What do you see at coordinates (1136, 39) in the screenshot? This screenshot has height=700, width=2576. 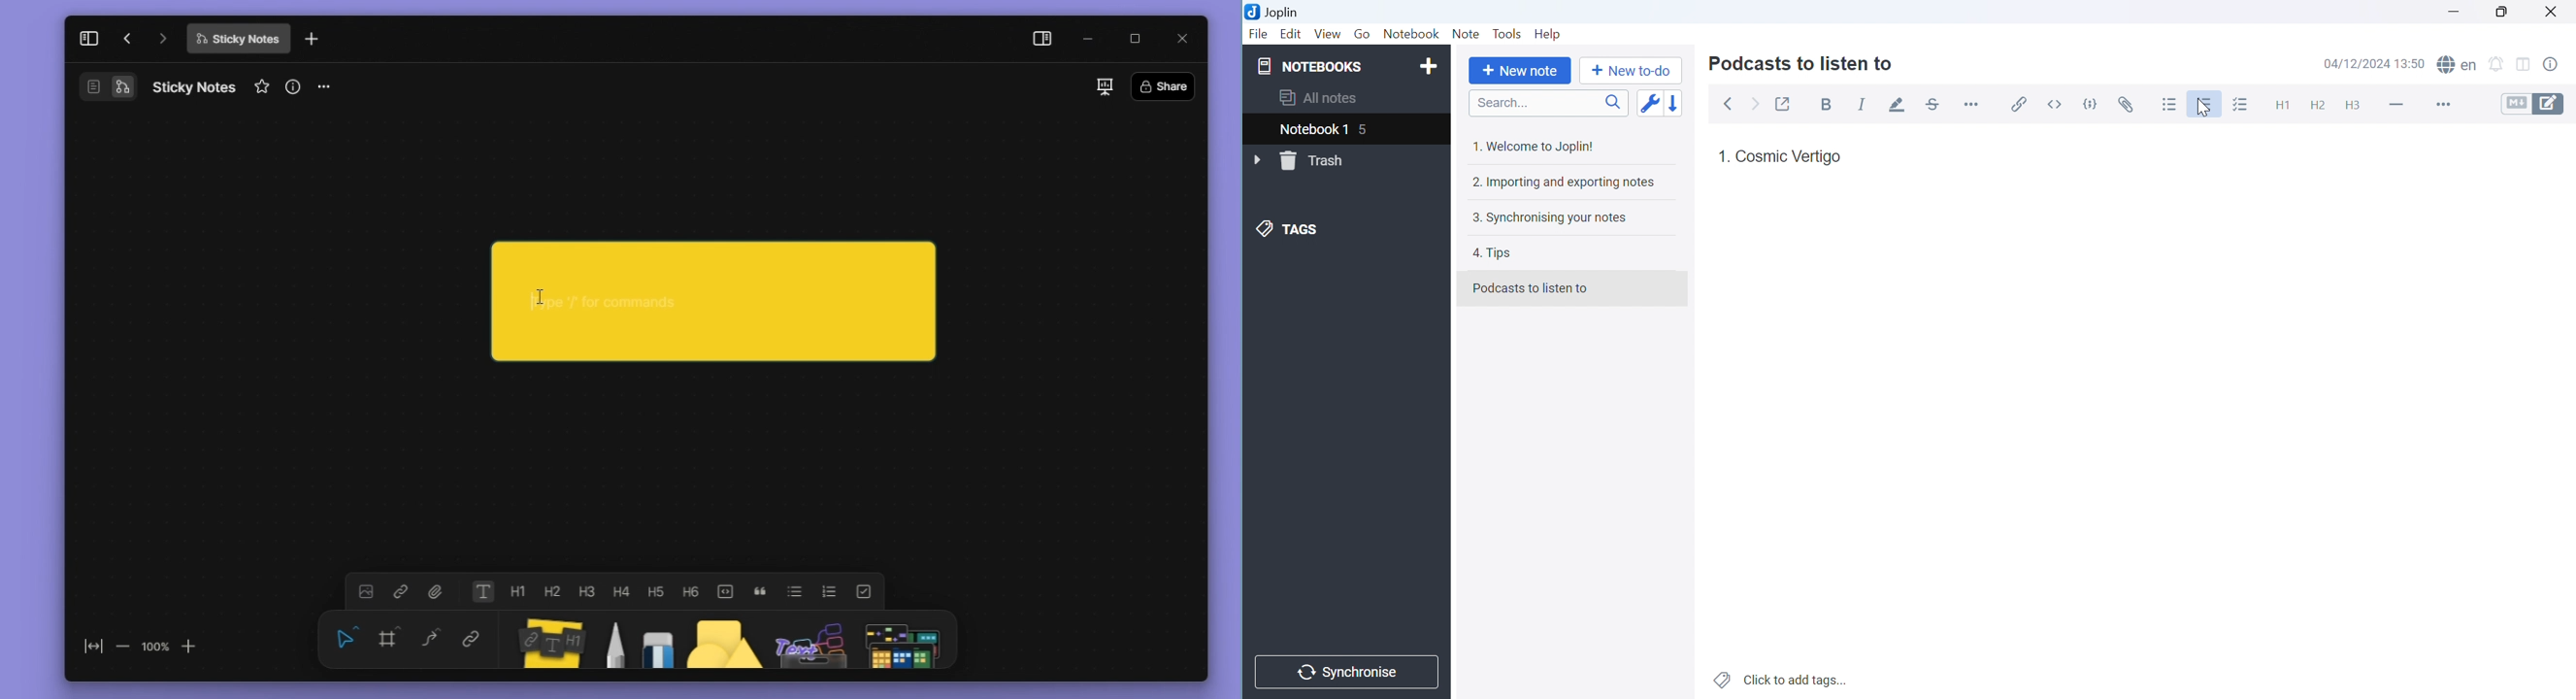 I see `maximize` at bounding box center [1136, 39].